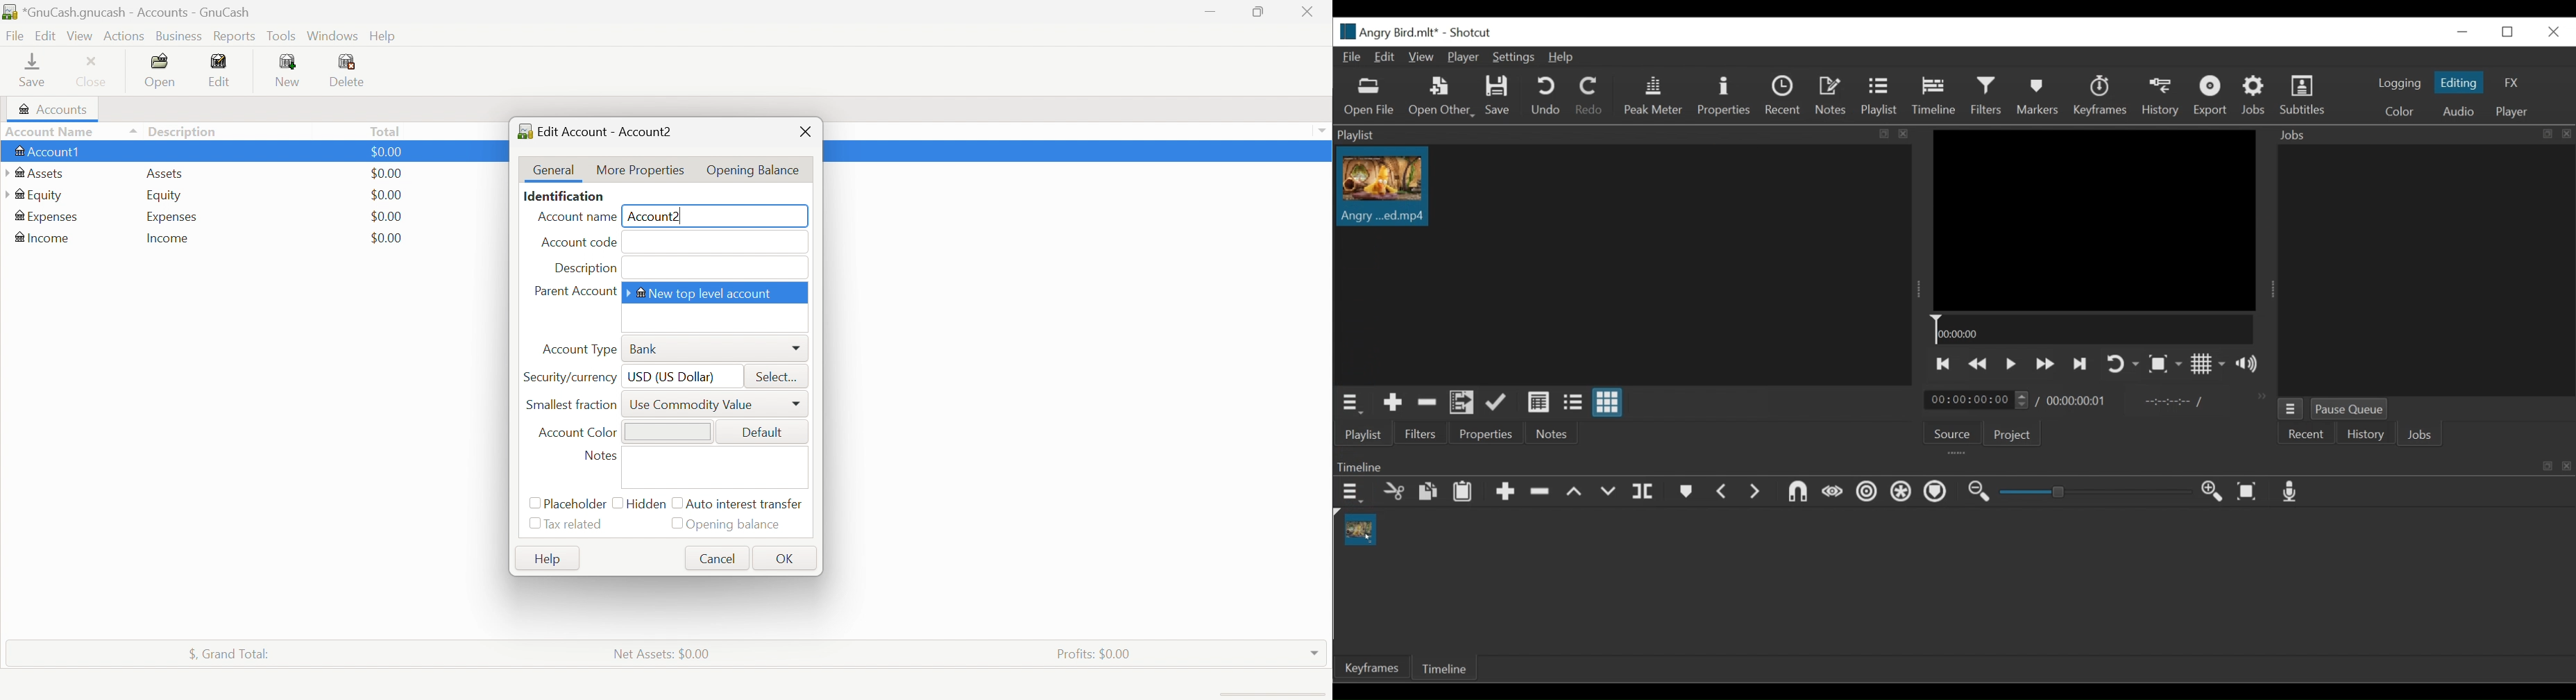 The width and height of the screenshot is (2576, 700). I want to click on Play backward quickly, so click(1978, 365).